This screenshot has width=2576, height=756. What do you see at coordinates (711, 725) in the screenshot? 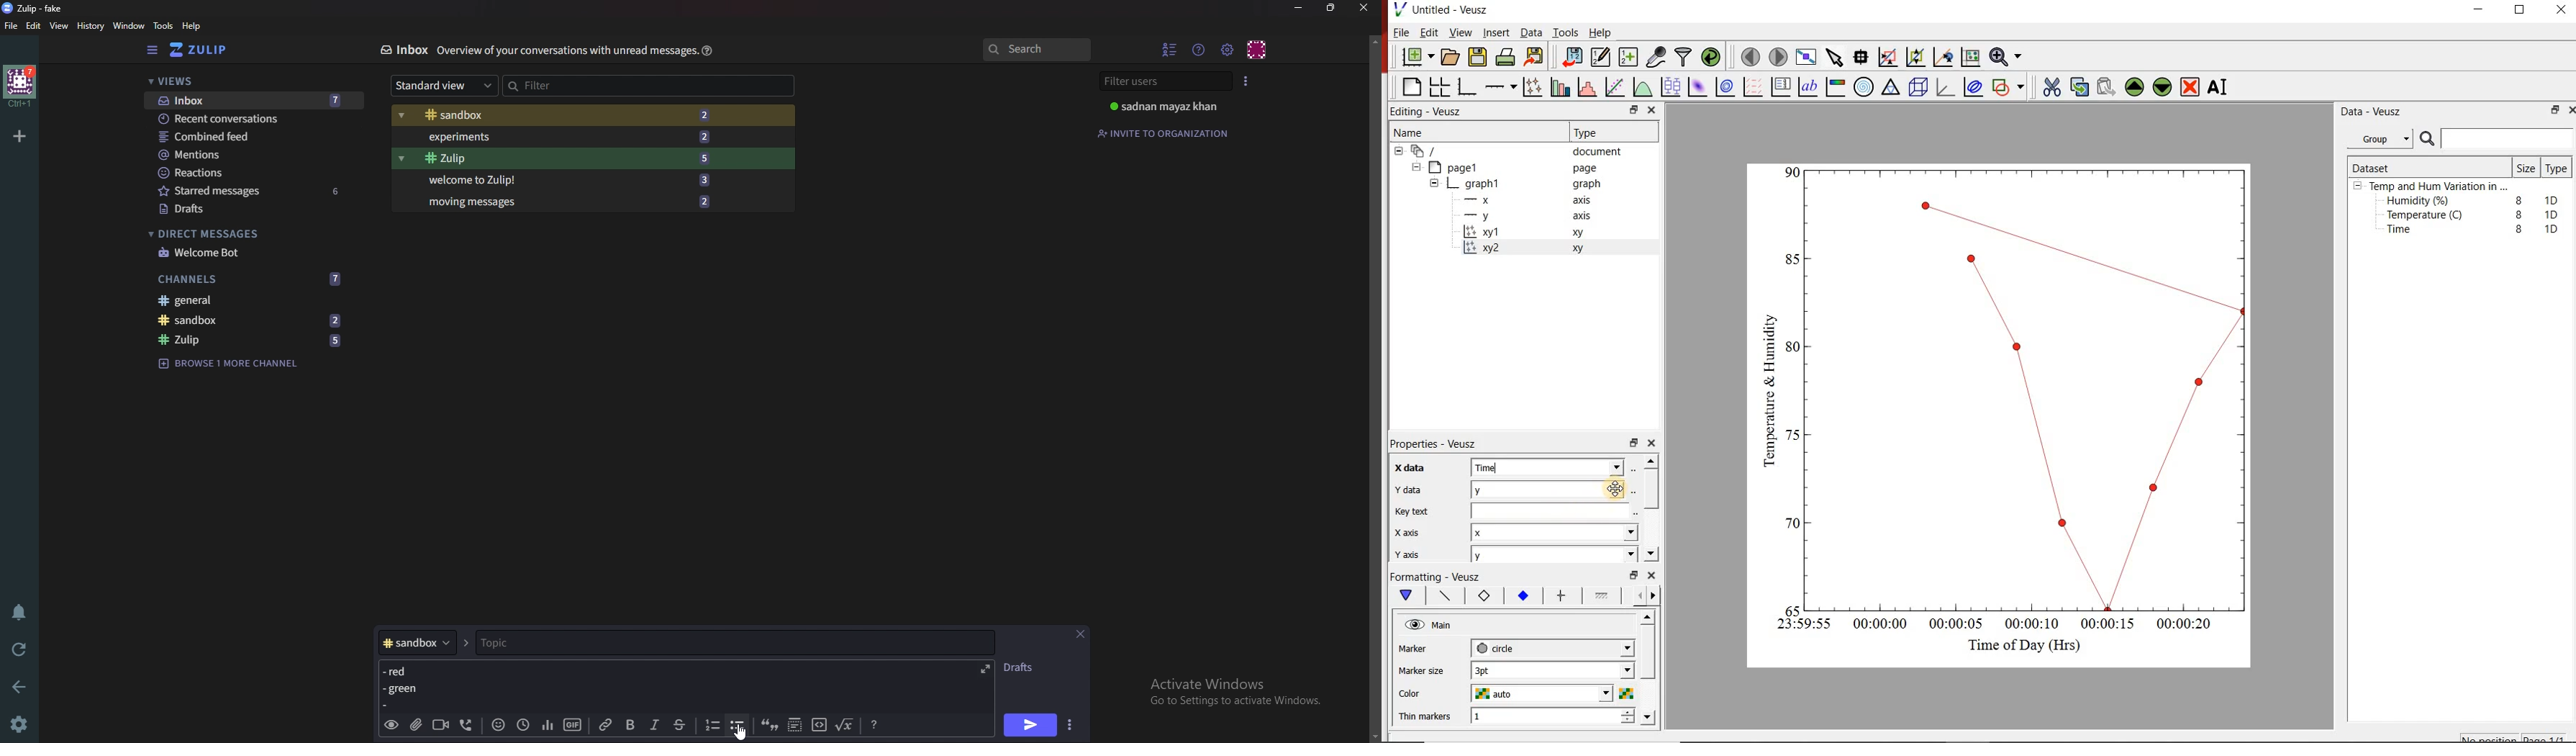
I see `Numbered list` at bounding box center [711, 725].